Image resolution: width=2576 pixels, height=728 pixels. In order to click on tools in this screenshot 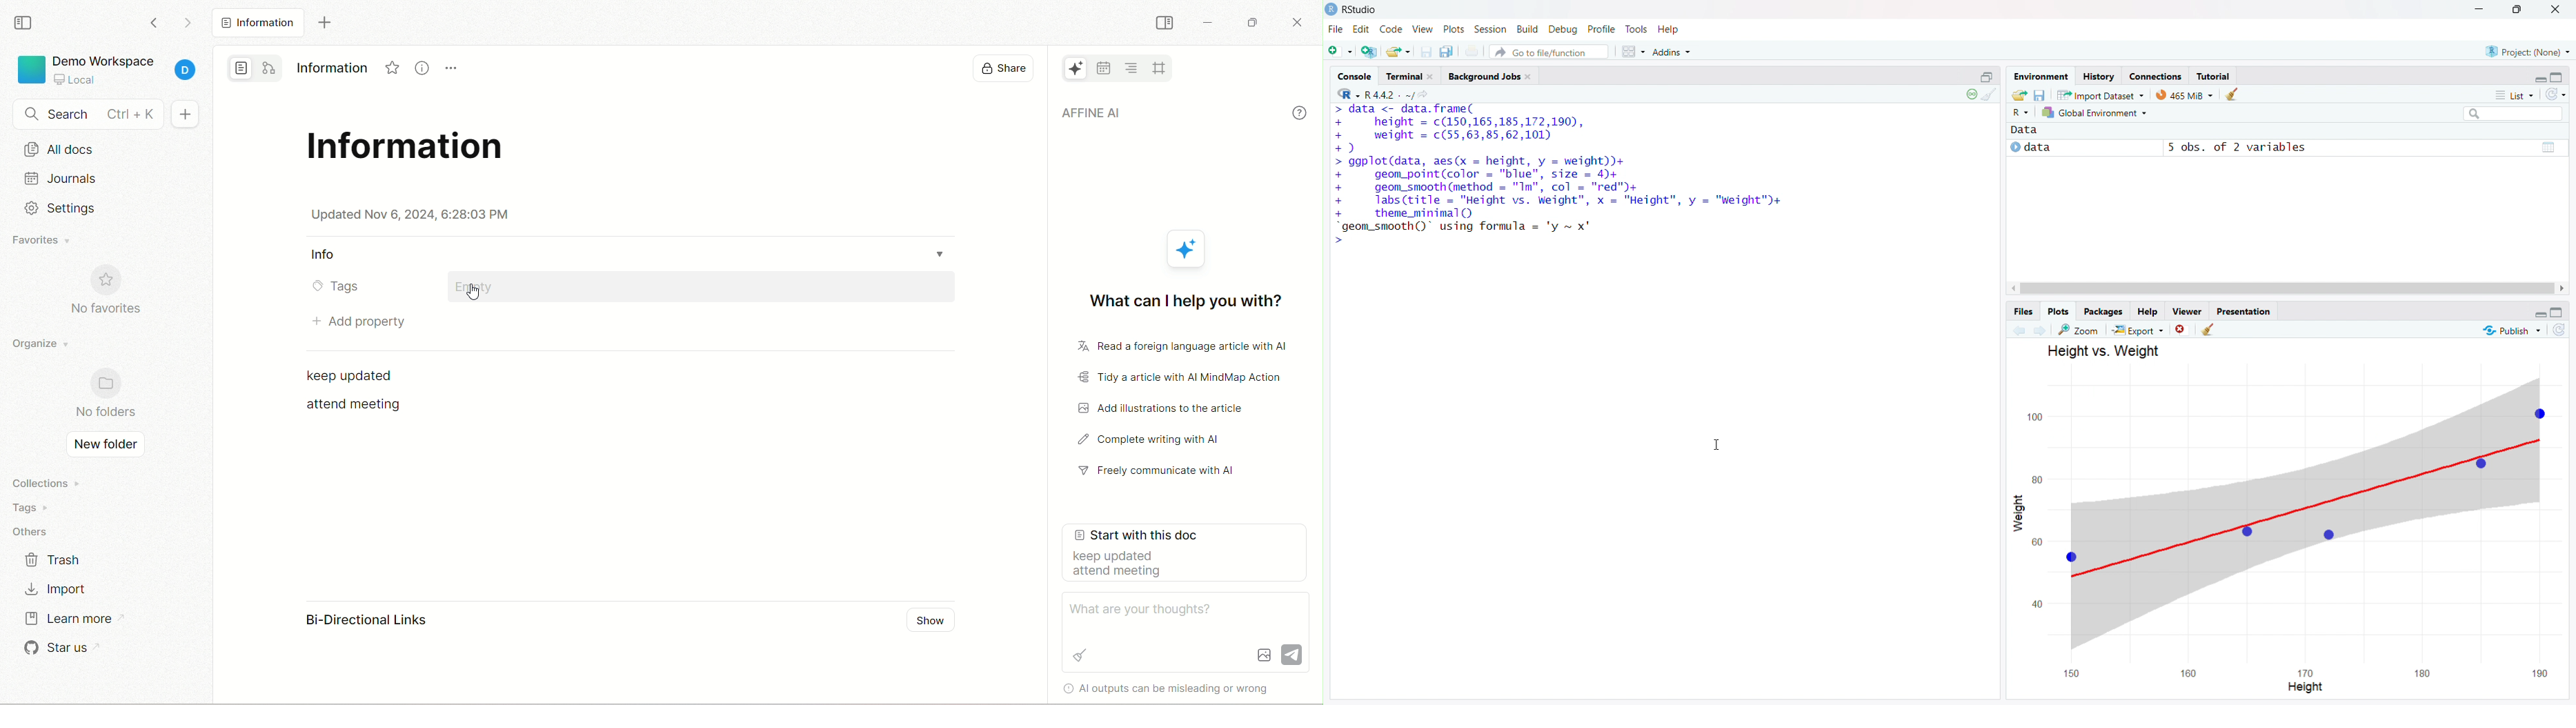, I will do `click(1636, 29)`.